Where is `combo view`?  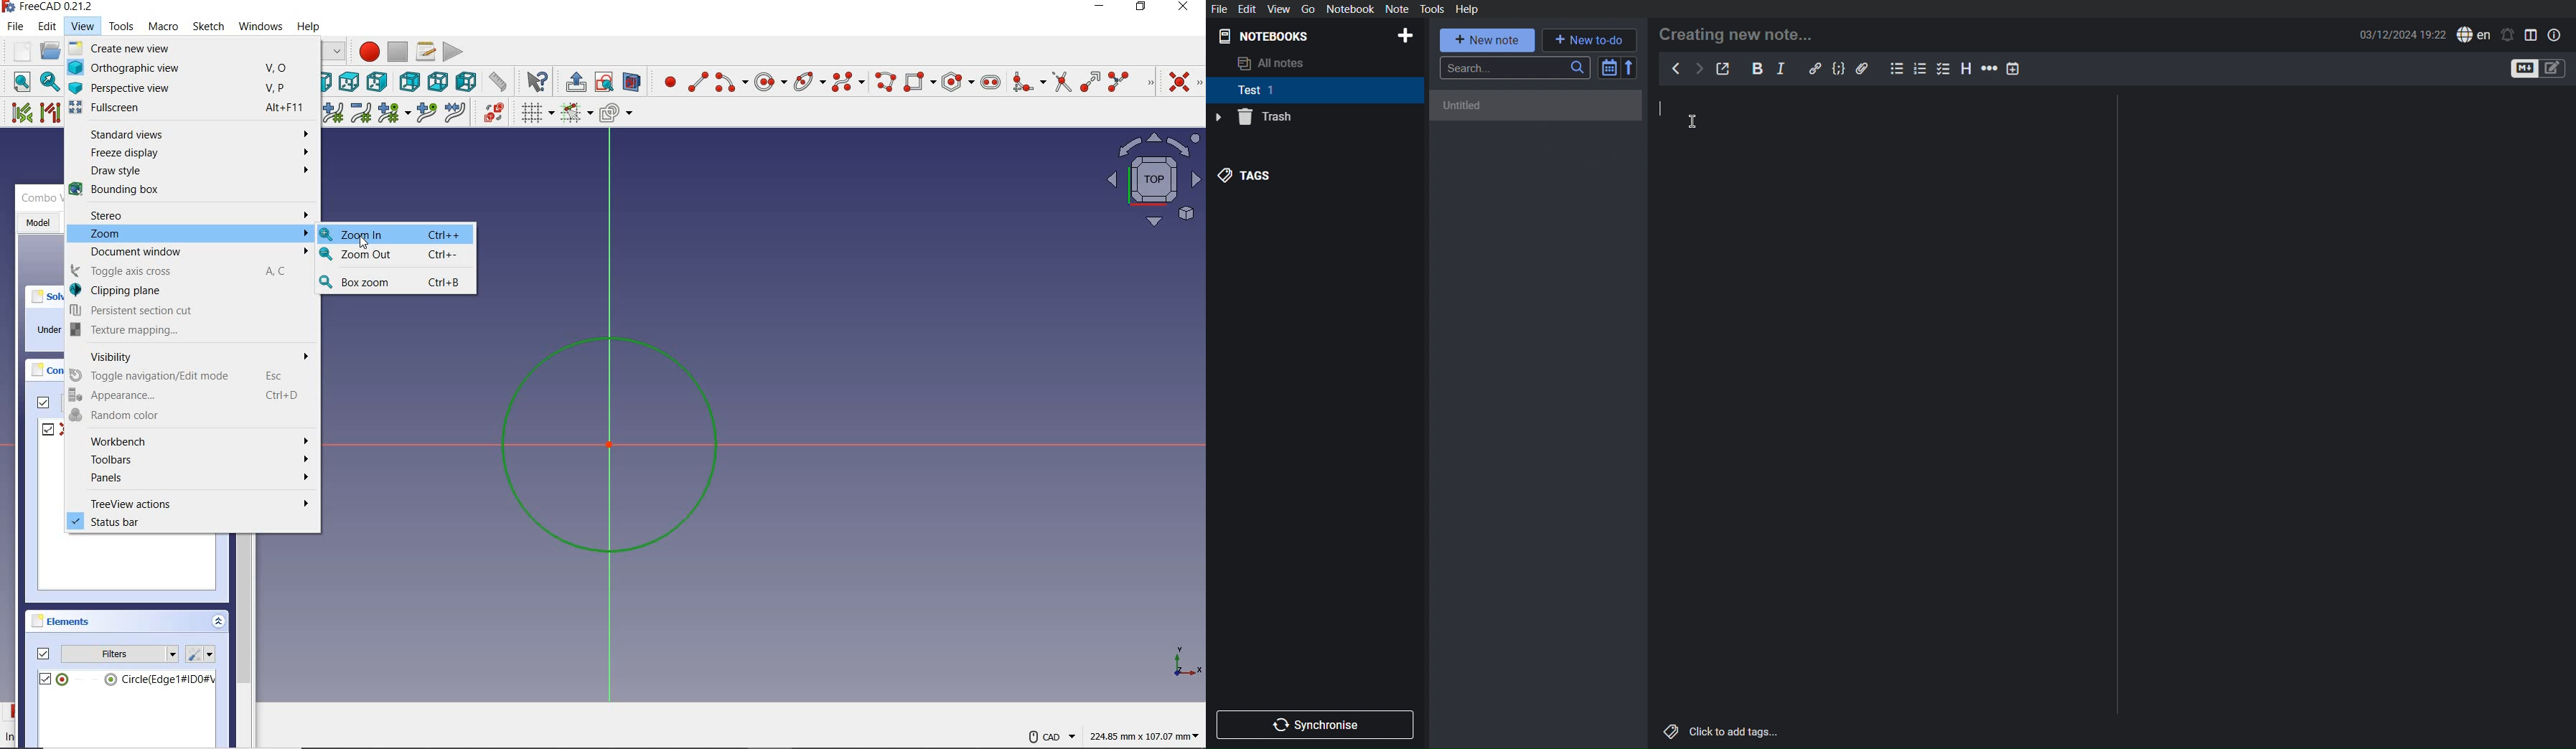 combo view is located at coordinates (39, 199).